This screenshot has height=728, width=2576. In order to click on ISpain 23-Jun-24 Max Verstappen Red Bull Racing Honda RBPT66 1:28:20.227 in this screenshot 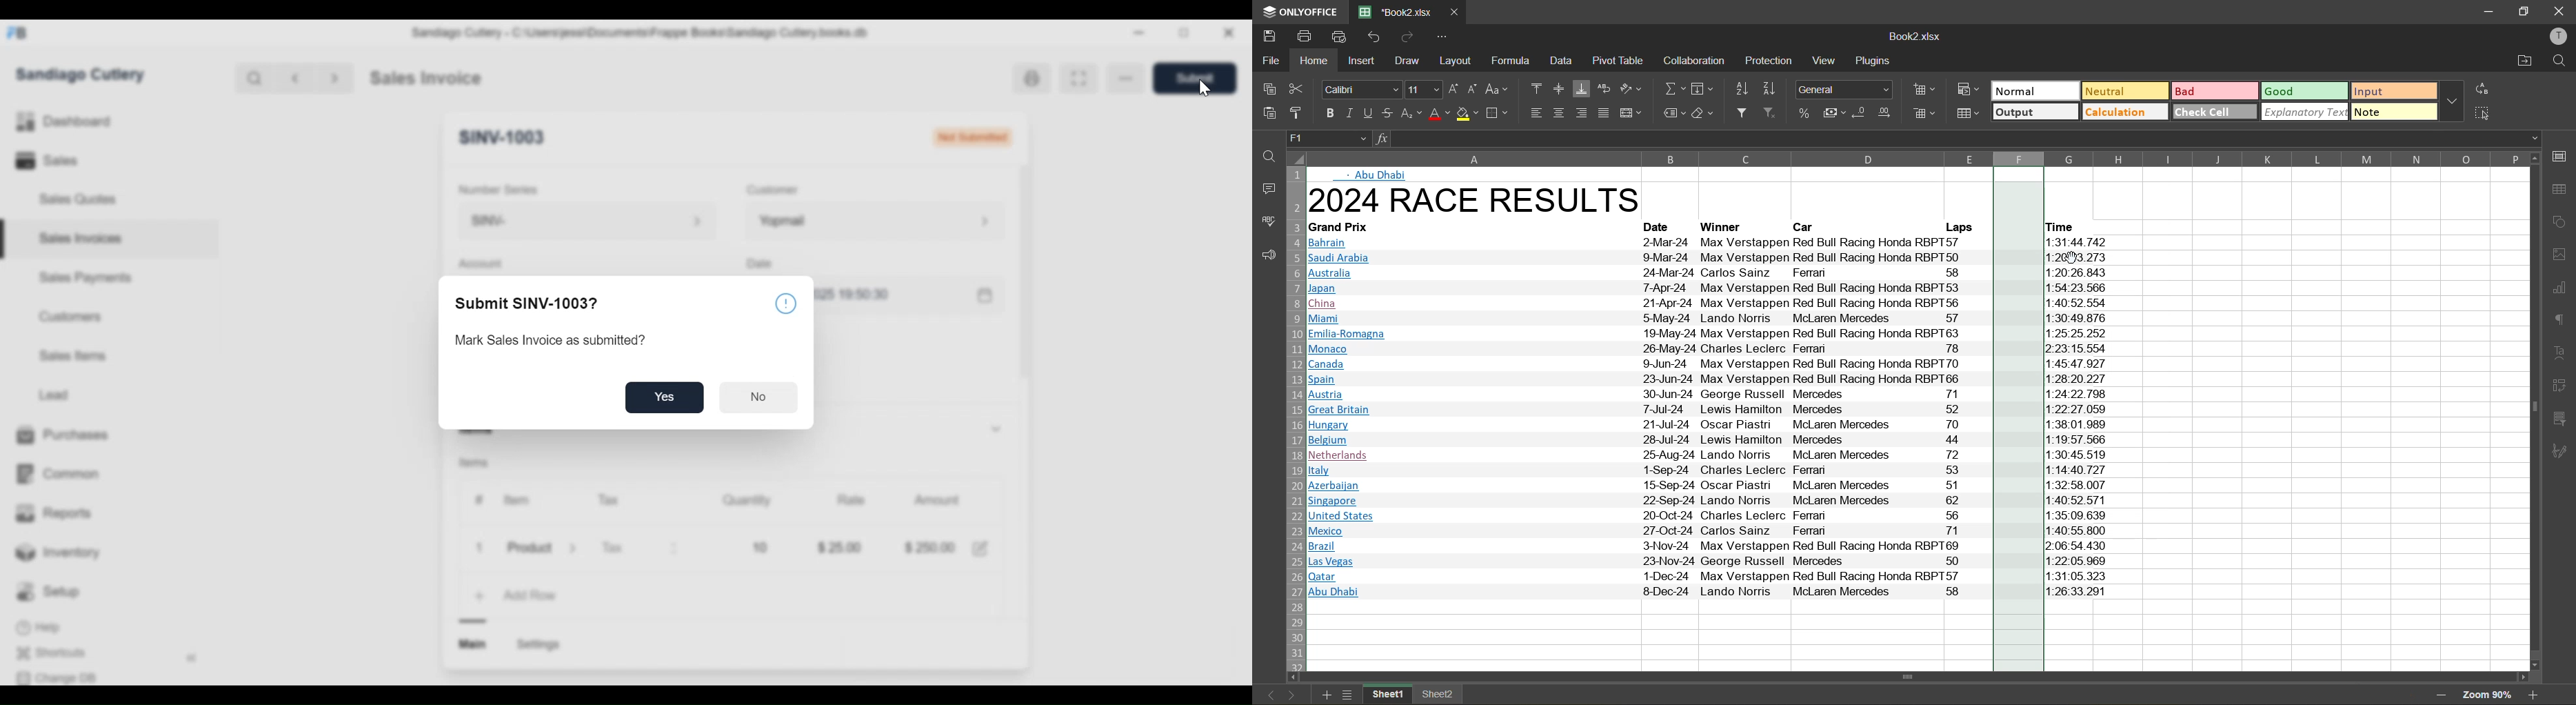, I will do `click(1644, 379)`.